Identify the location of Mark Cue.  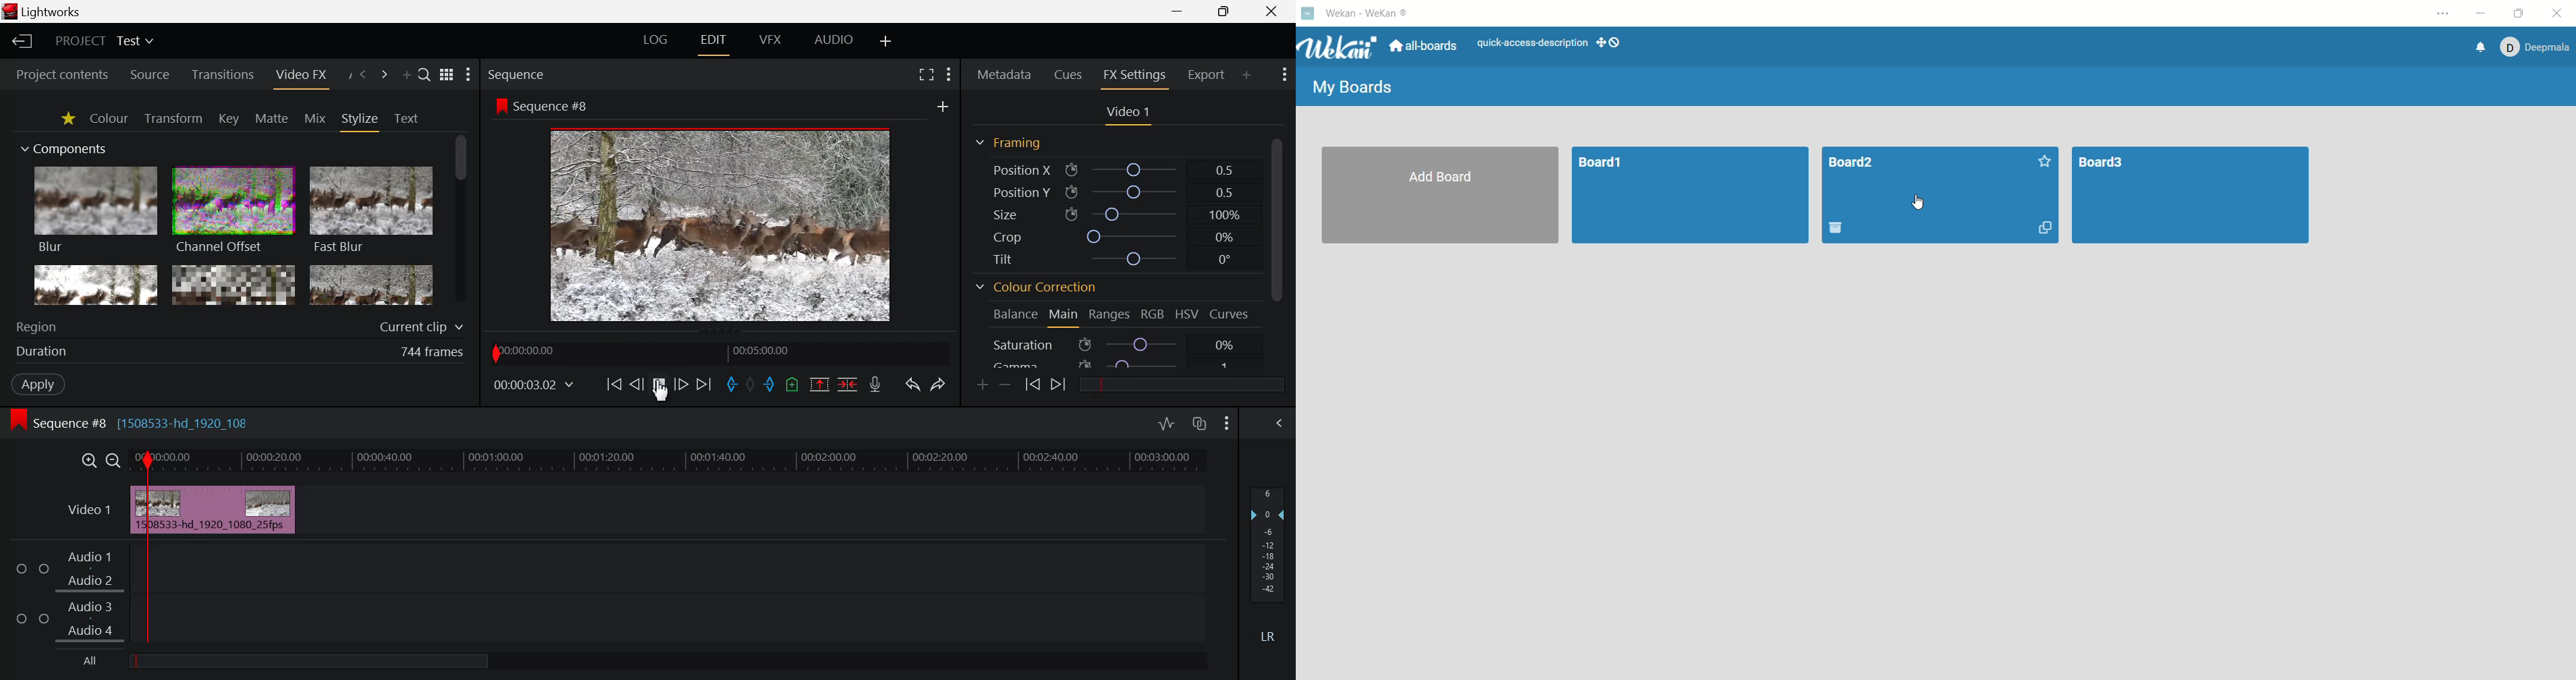
(792, 384).